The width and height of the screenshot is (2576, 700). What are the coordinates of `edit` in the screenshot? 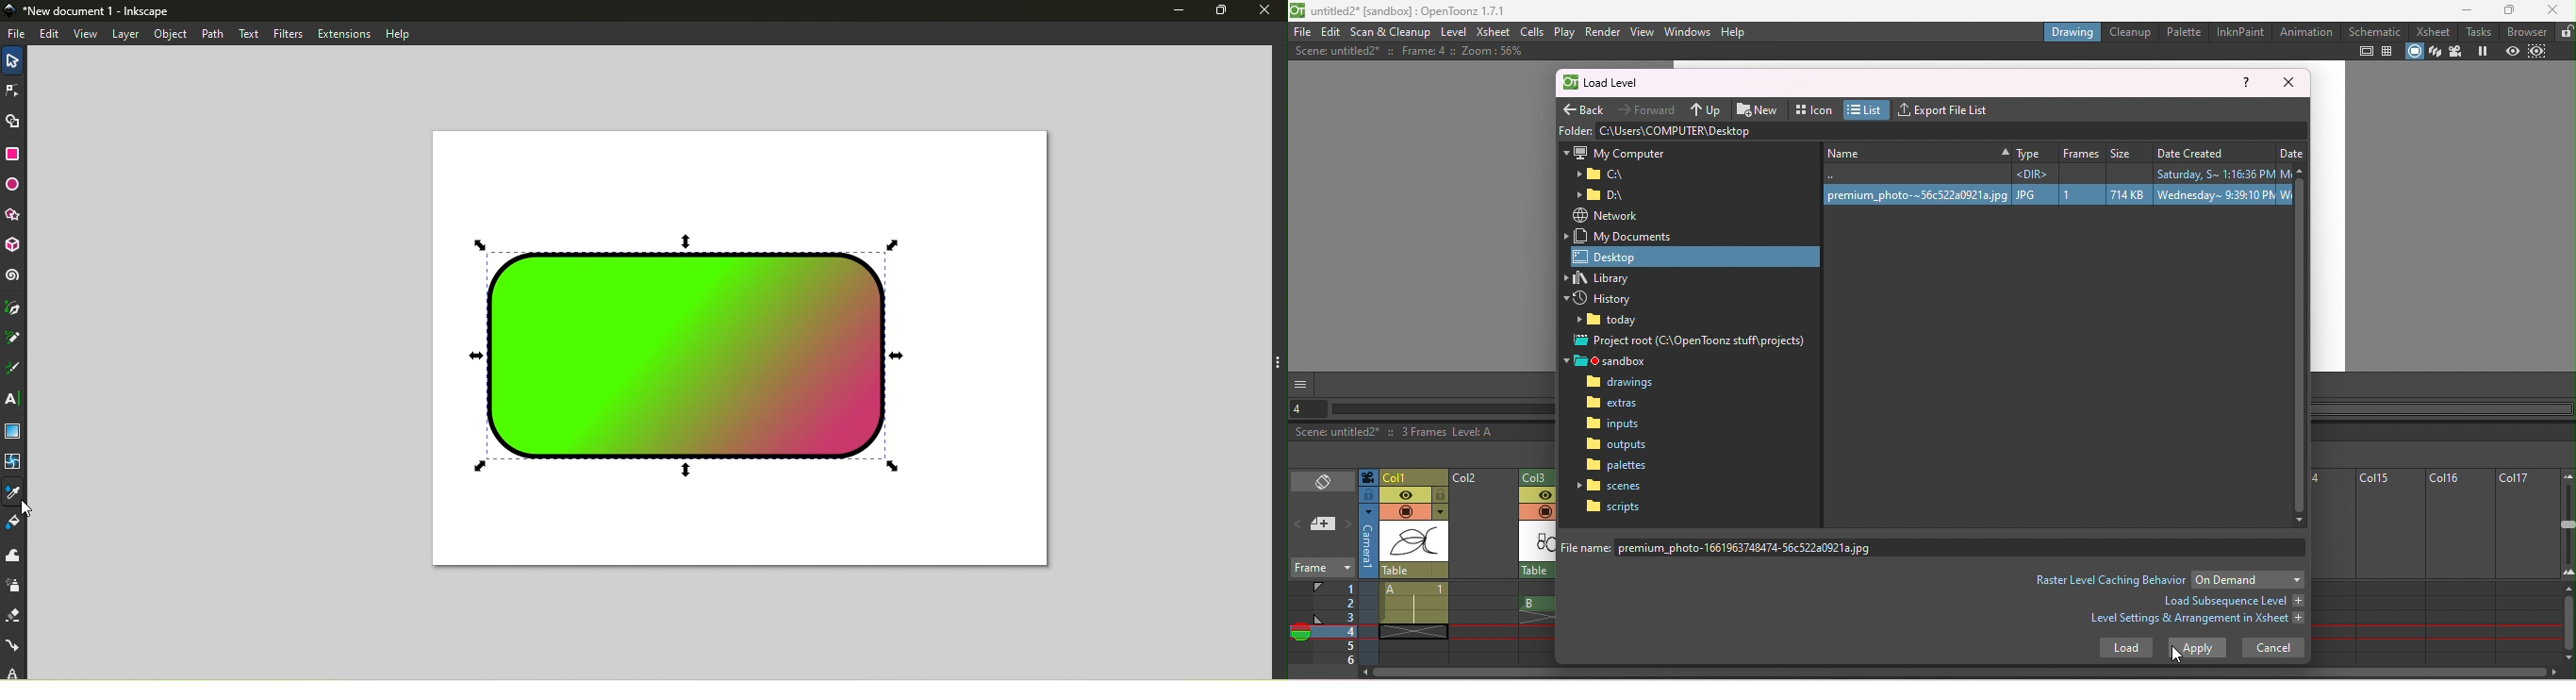 It's located at (51, 33).